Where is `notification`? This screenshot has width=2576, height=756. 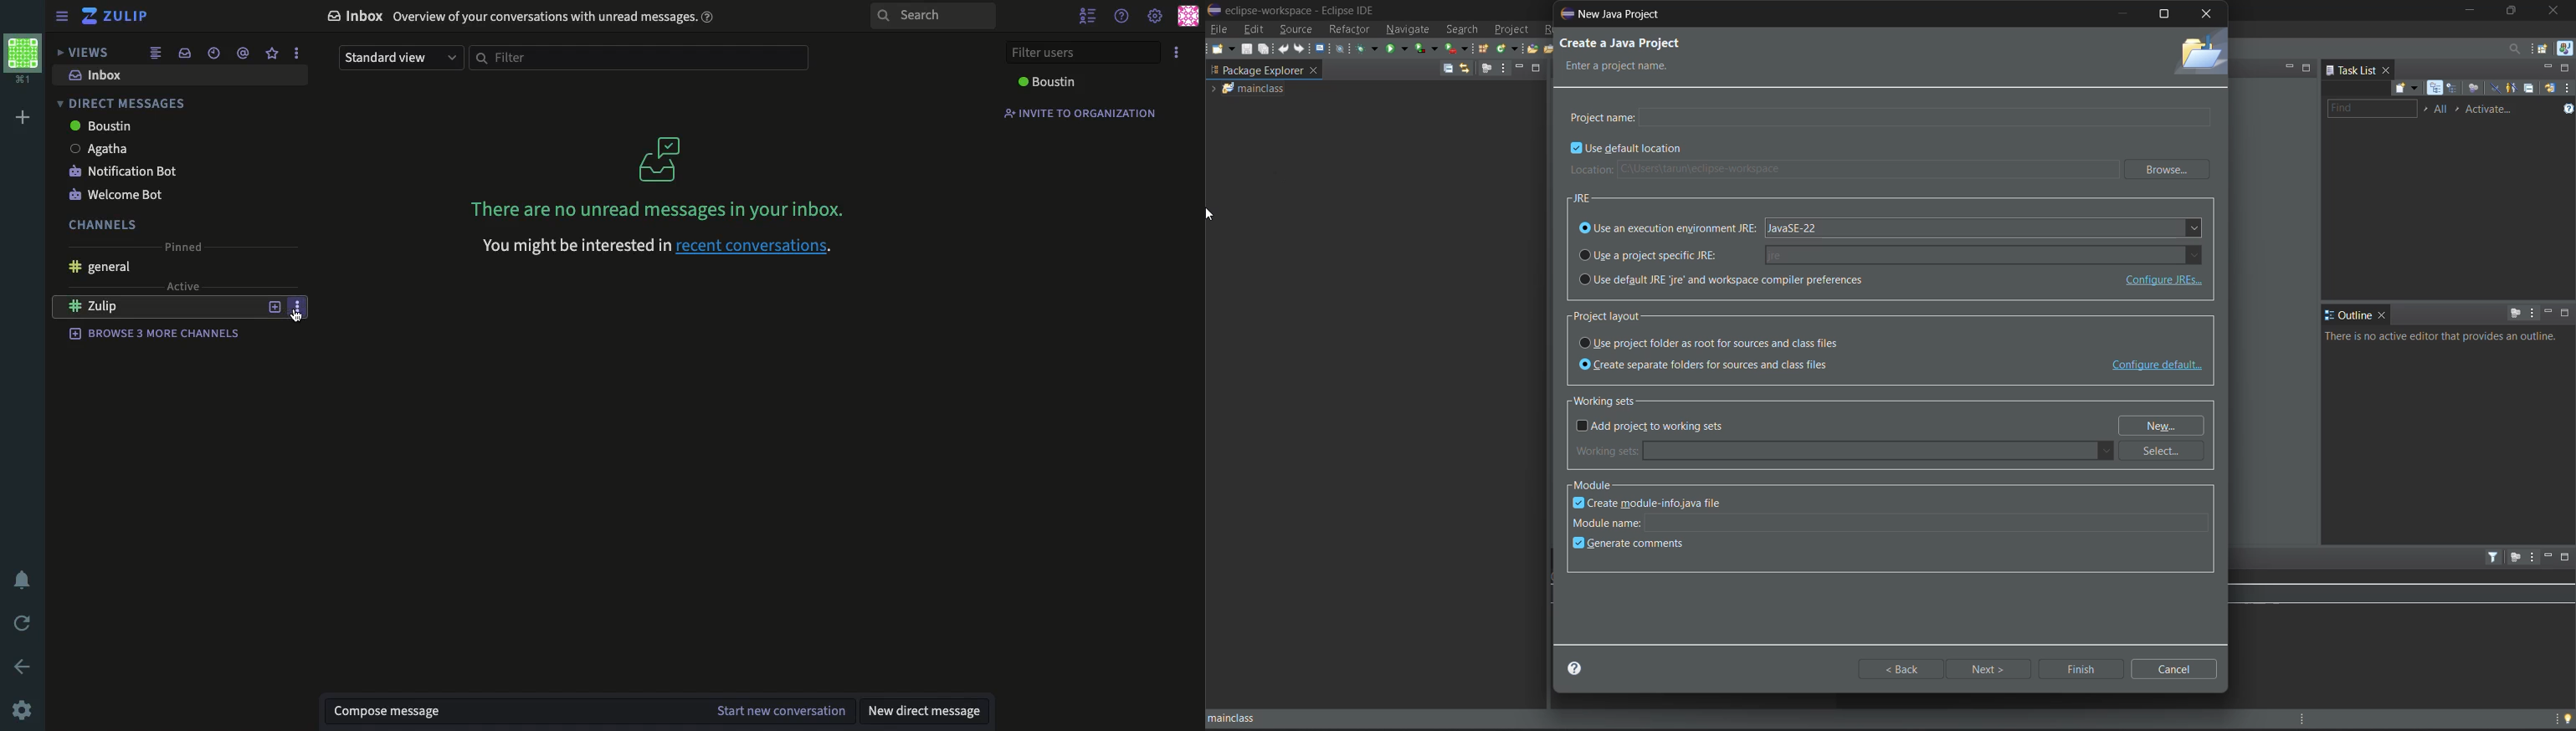 notification is located at coordinates (24, 579).